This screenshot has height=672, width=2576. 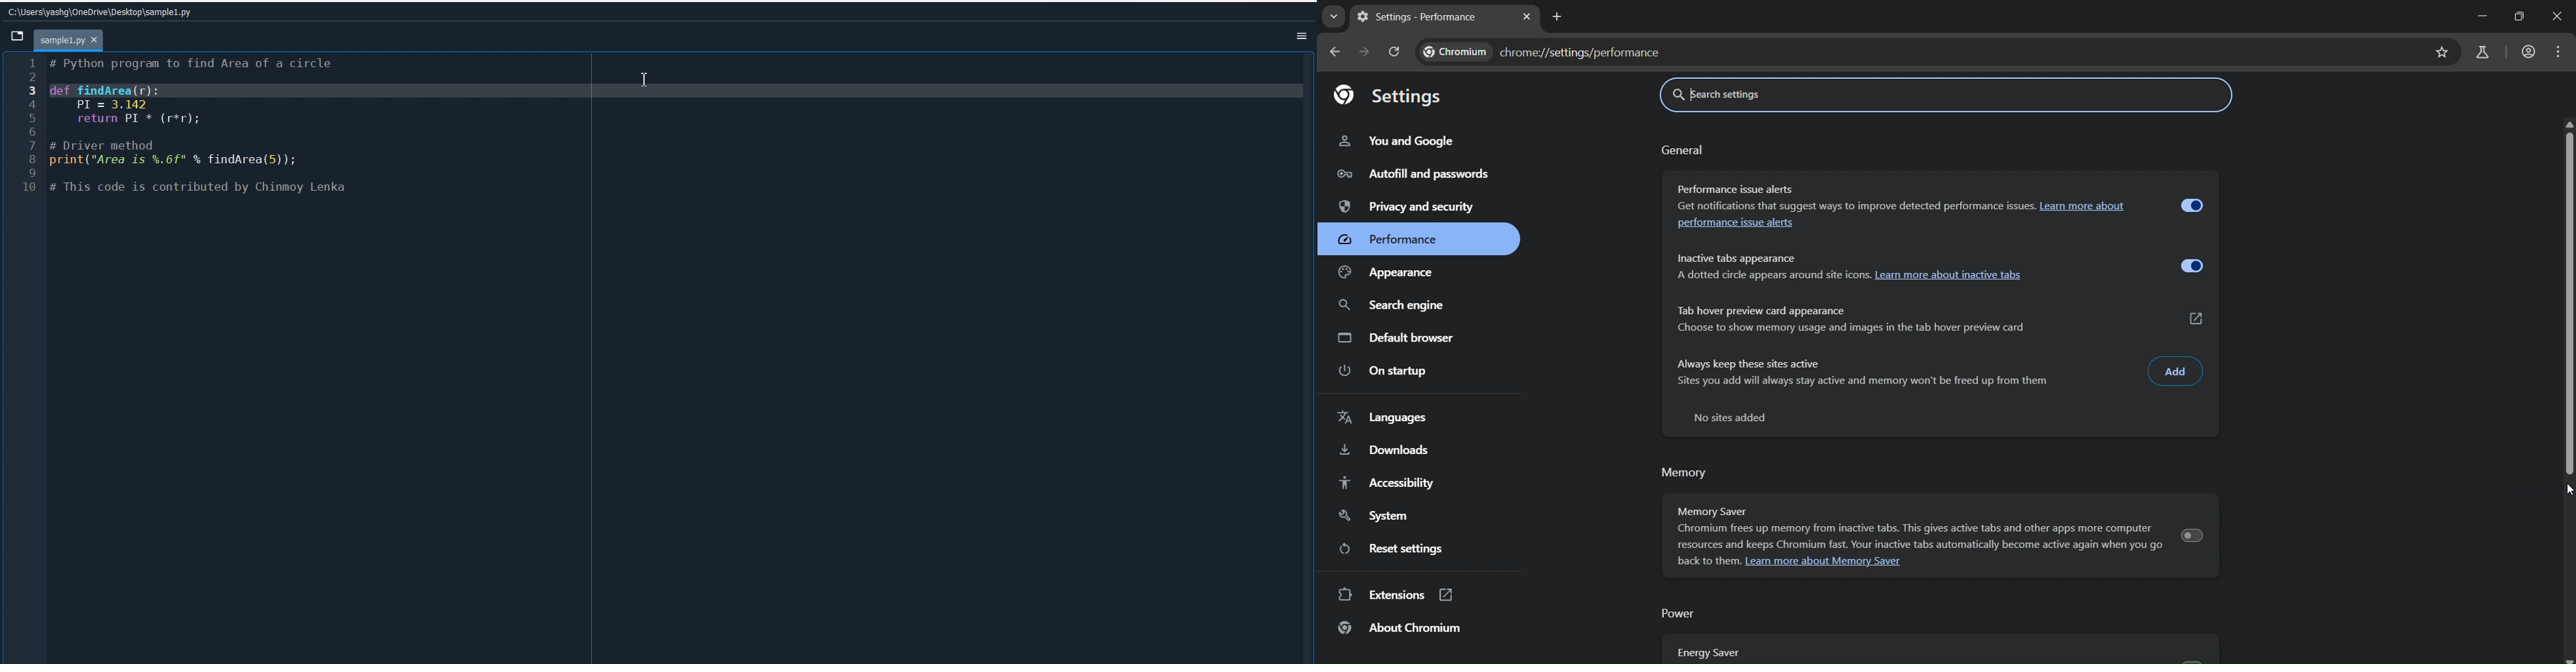 I want to click on Line Number, so click(x=21, y=354).